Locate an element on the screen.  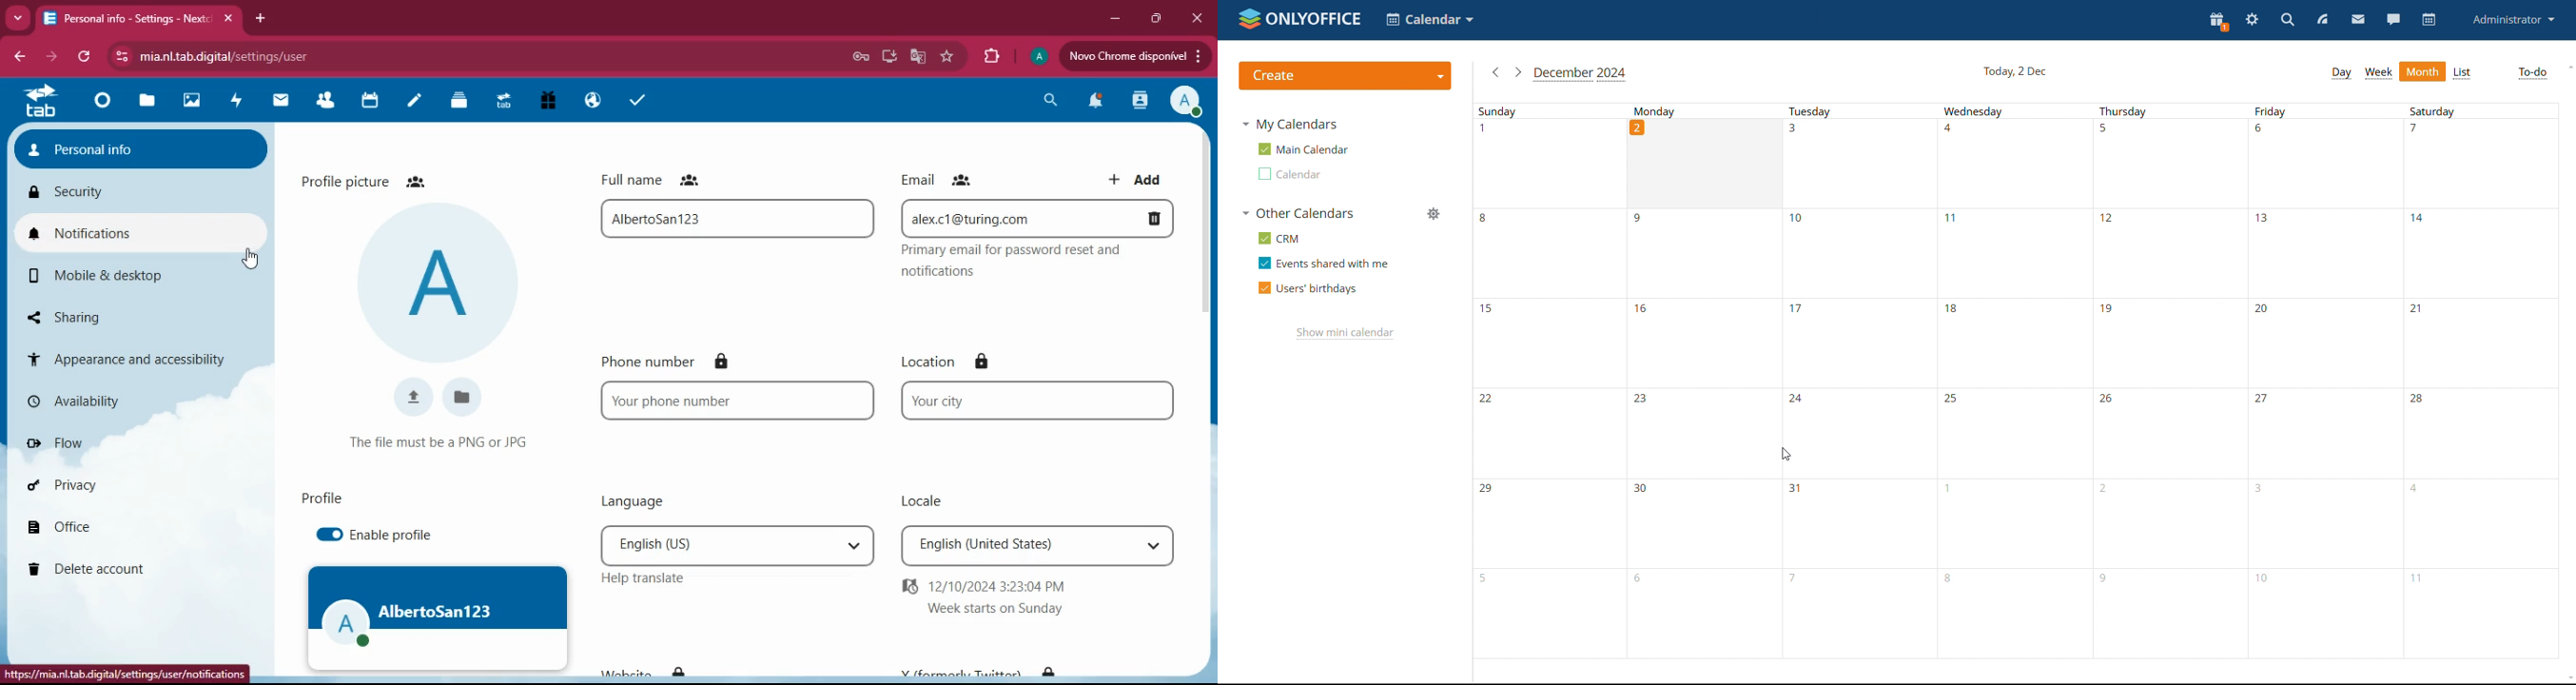
extensions is located at coordinates (990, 57).